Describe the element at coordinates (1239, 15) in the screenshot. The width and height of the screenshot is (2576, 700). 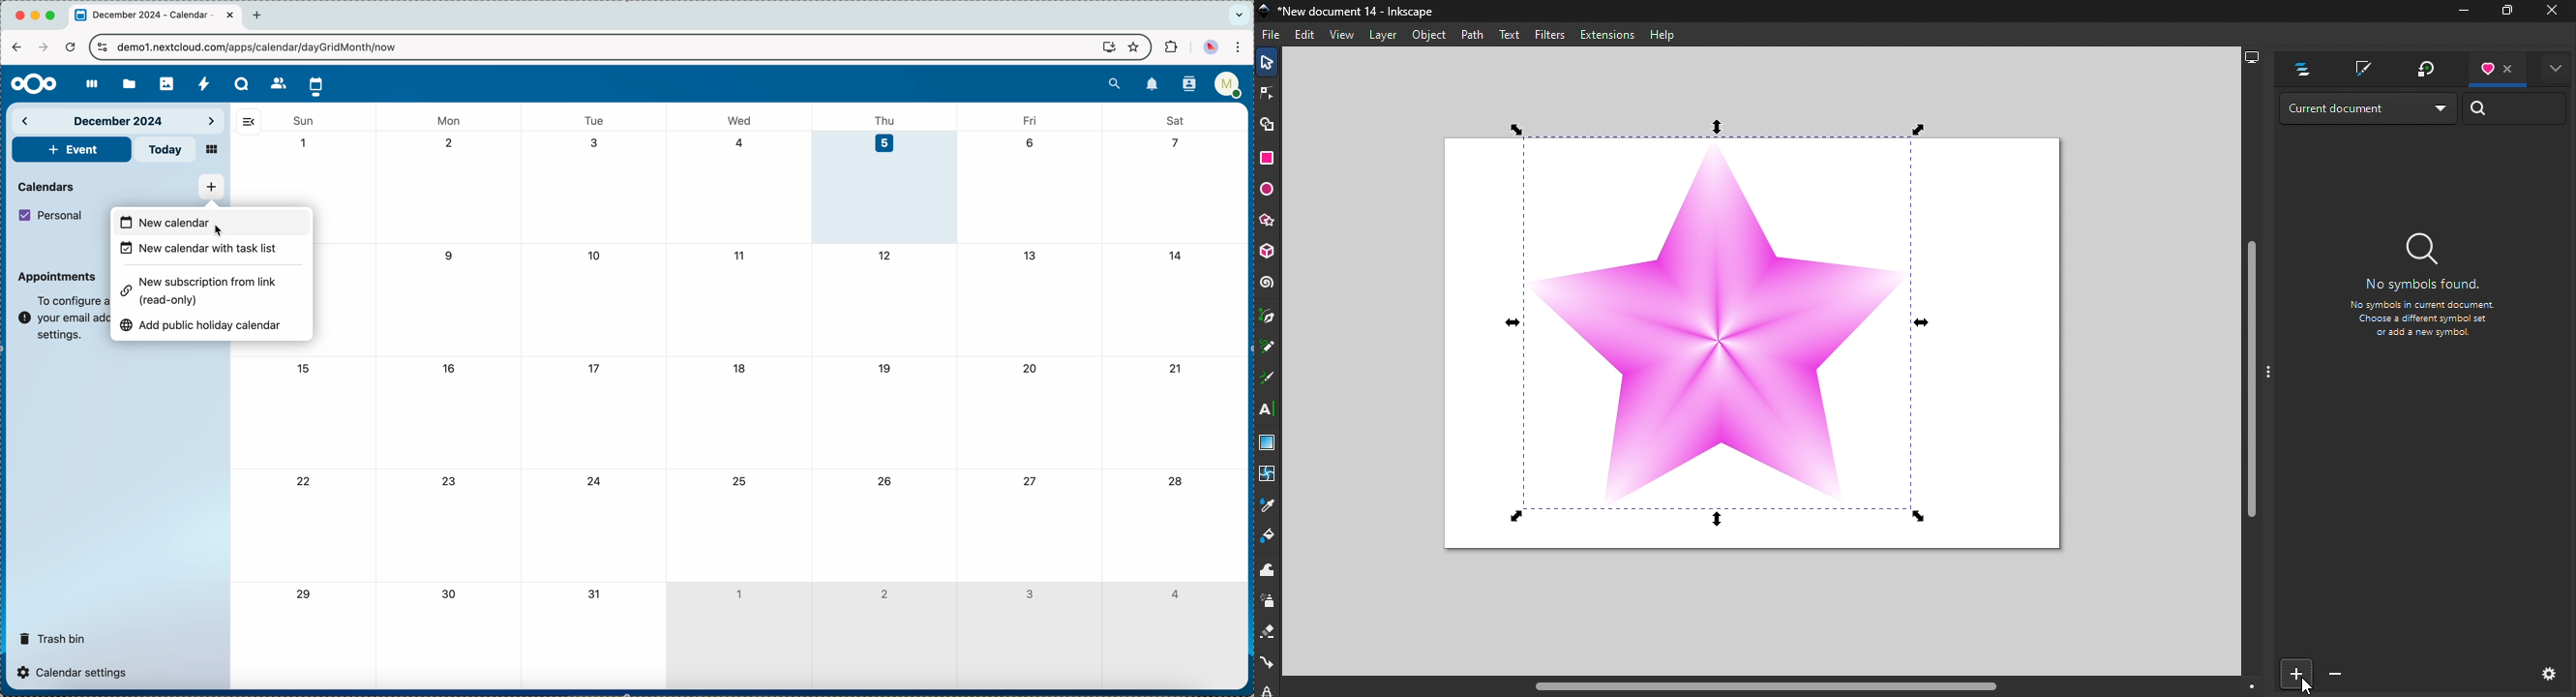
I see `search tabs` at that location.